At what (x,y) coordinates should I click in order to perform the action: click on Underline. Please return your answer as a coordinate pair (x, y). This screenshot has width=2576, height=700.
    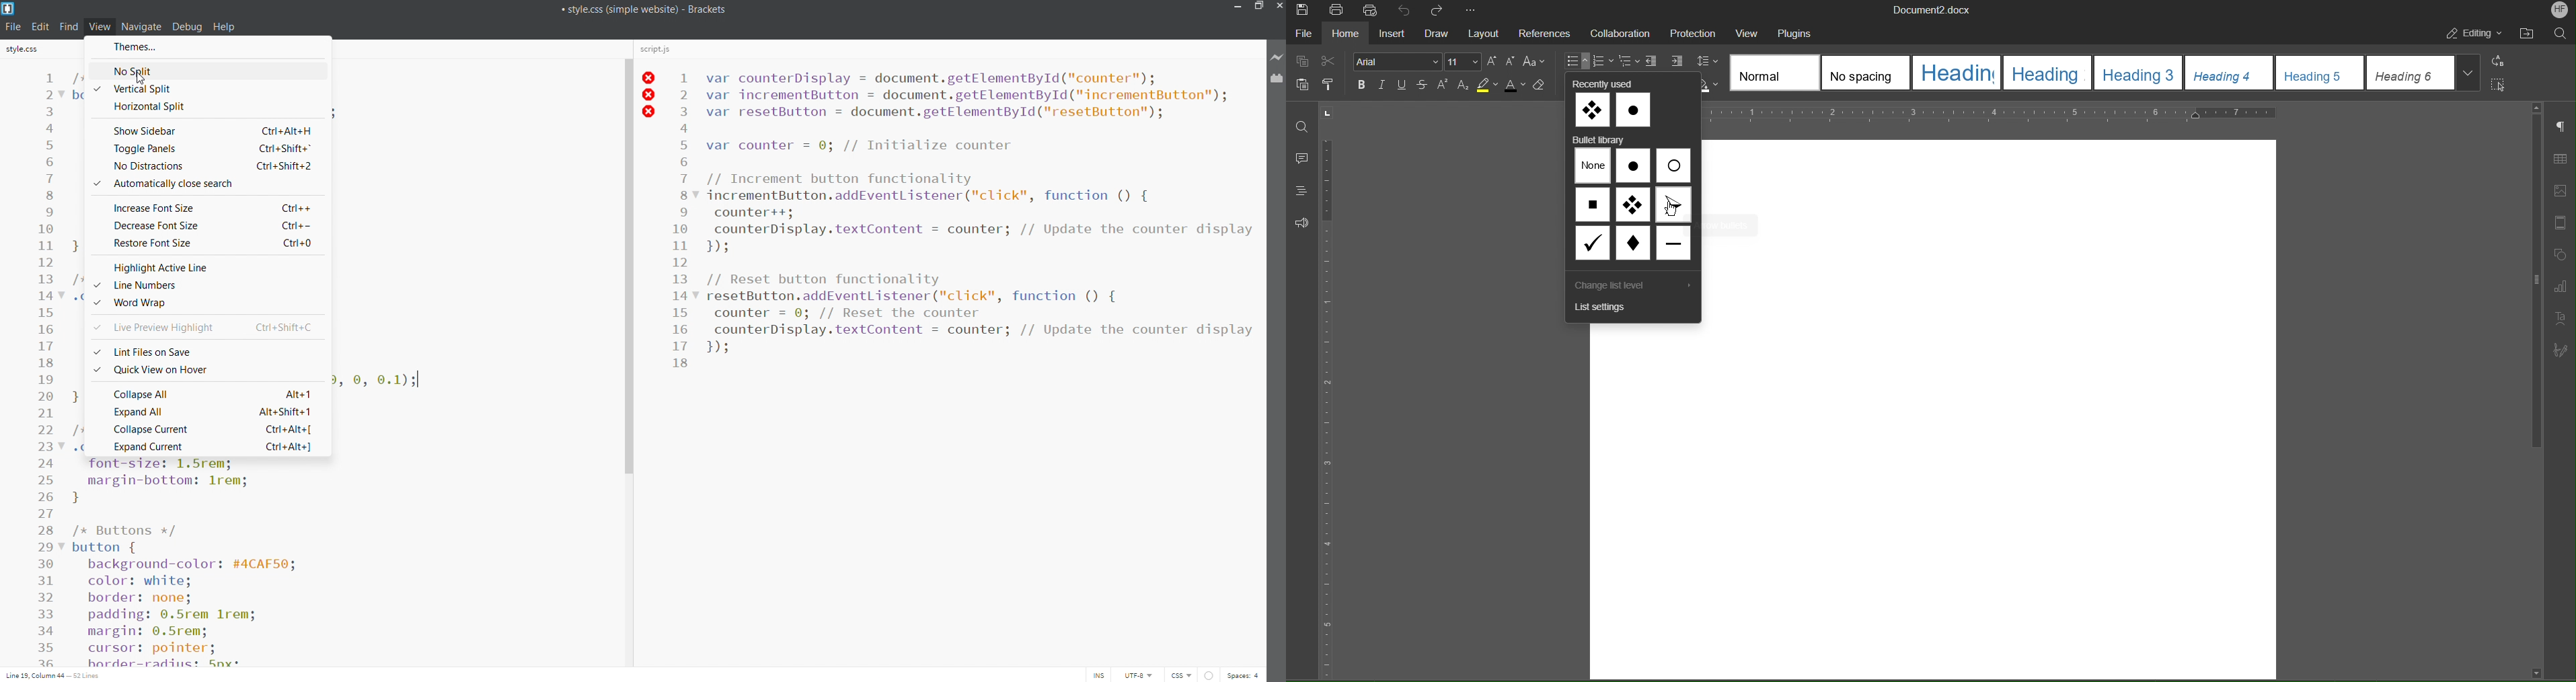
    Looking at the image, I should click on (1403, 86).